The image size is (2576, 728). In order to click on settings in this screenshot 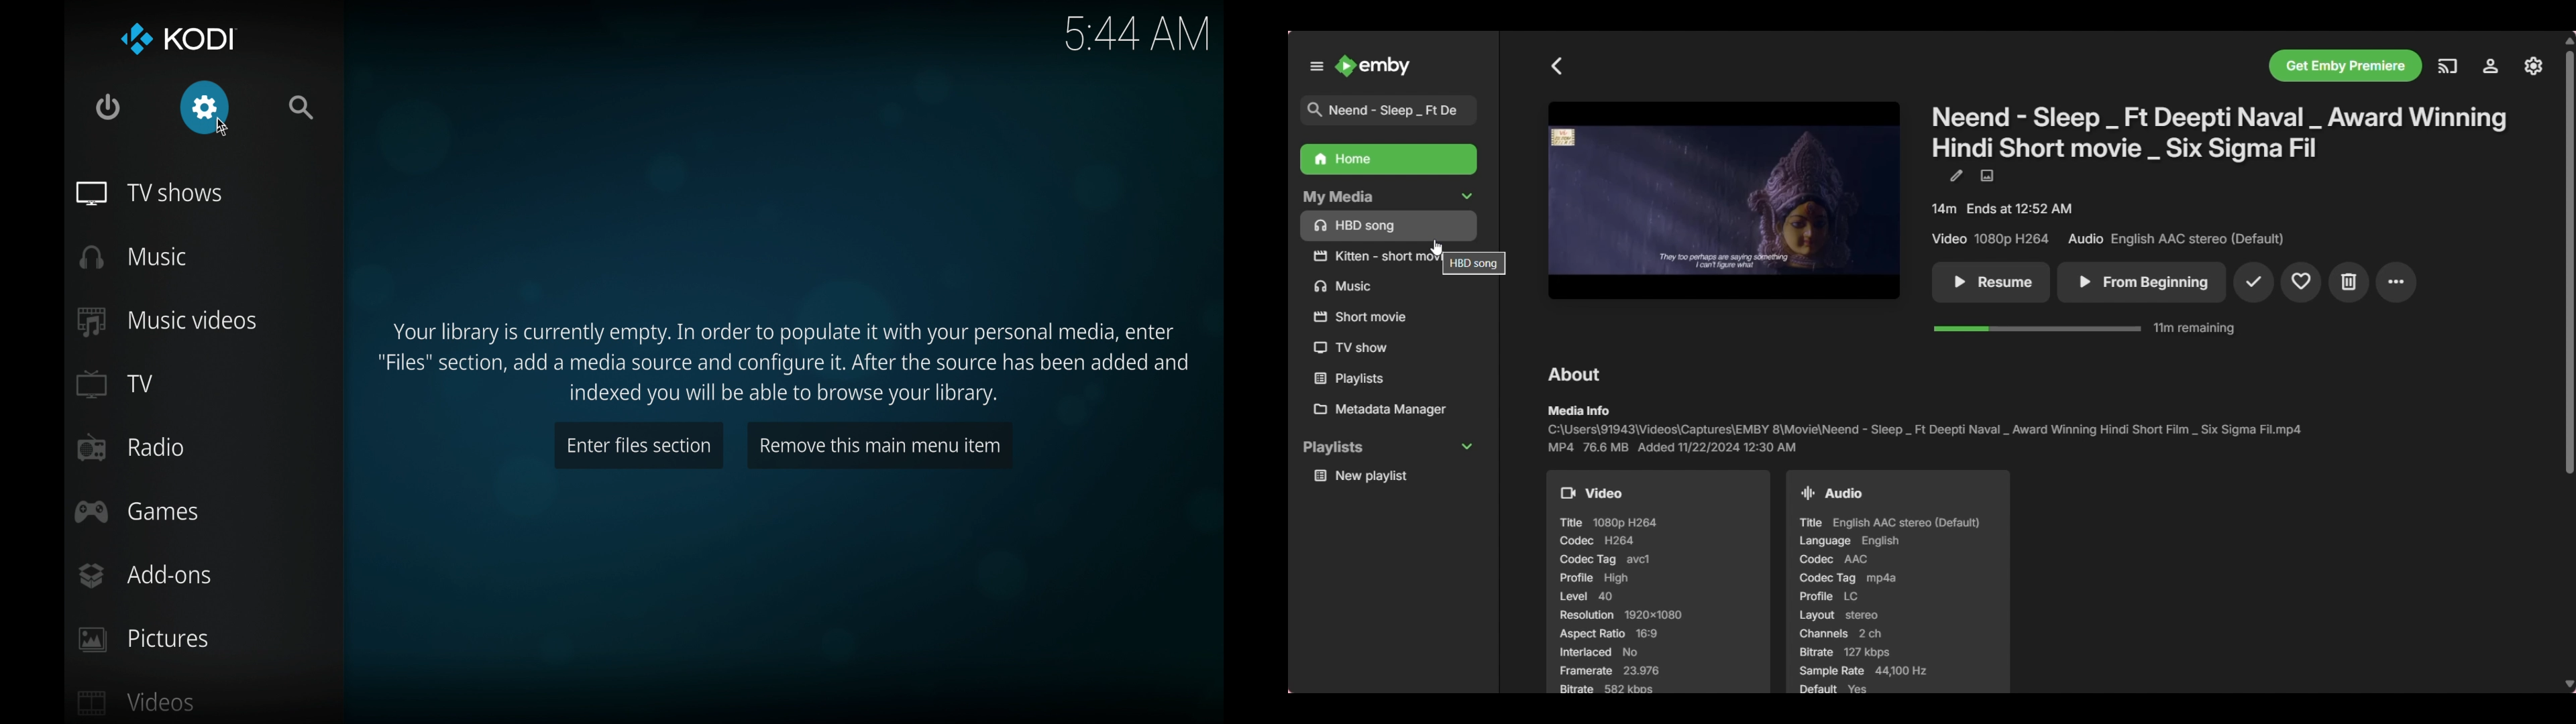, I will do `click(205, 107)`.